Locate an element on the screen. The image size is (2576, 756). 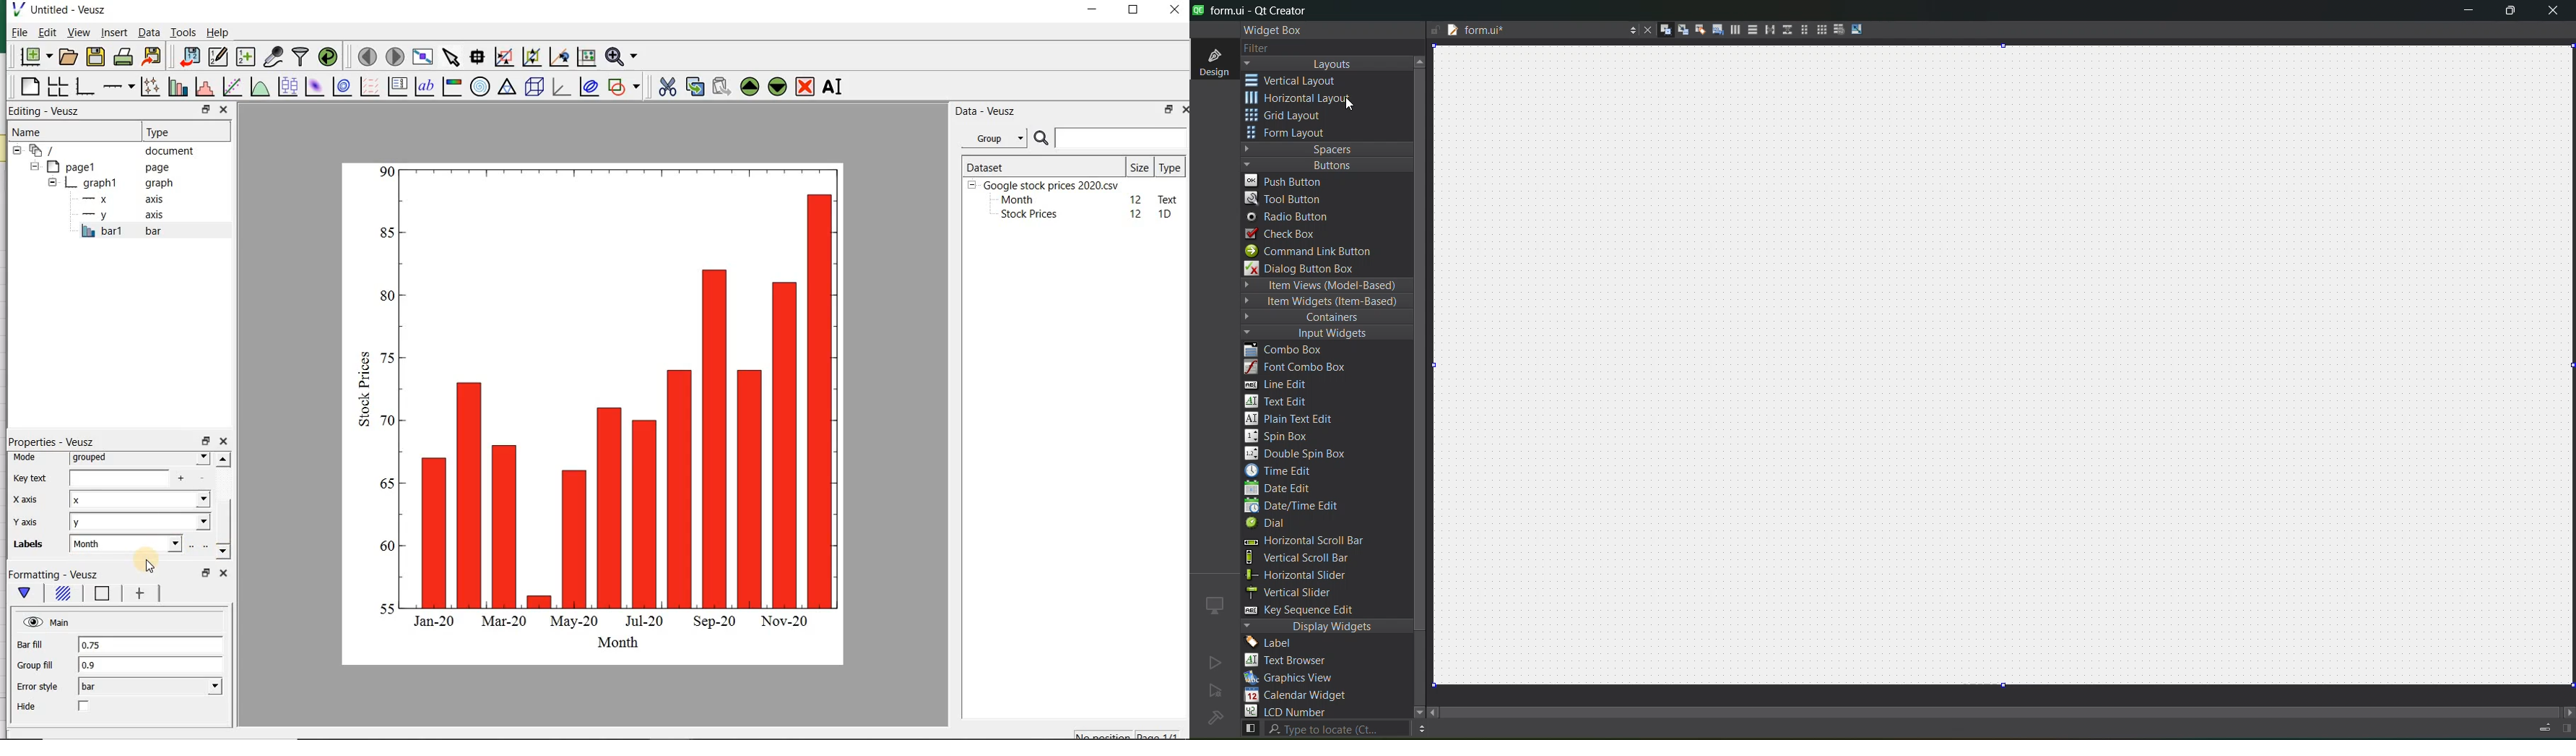
remove the selected widget is located at coordinates (806, 86).